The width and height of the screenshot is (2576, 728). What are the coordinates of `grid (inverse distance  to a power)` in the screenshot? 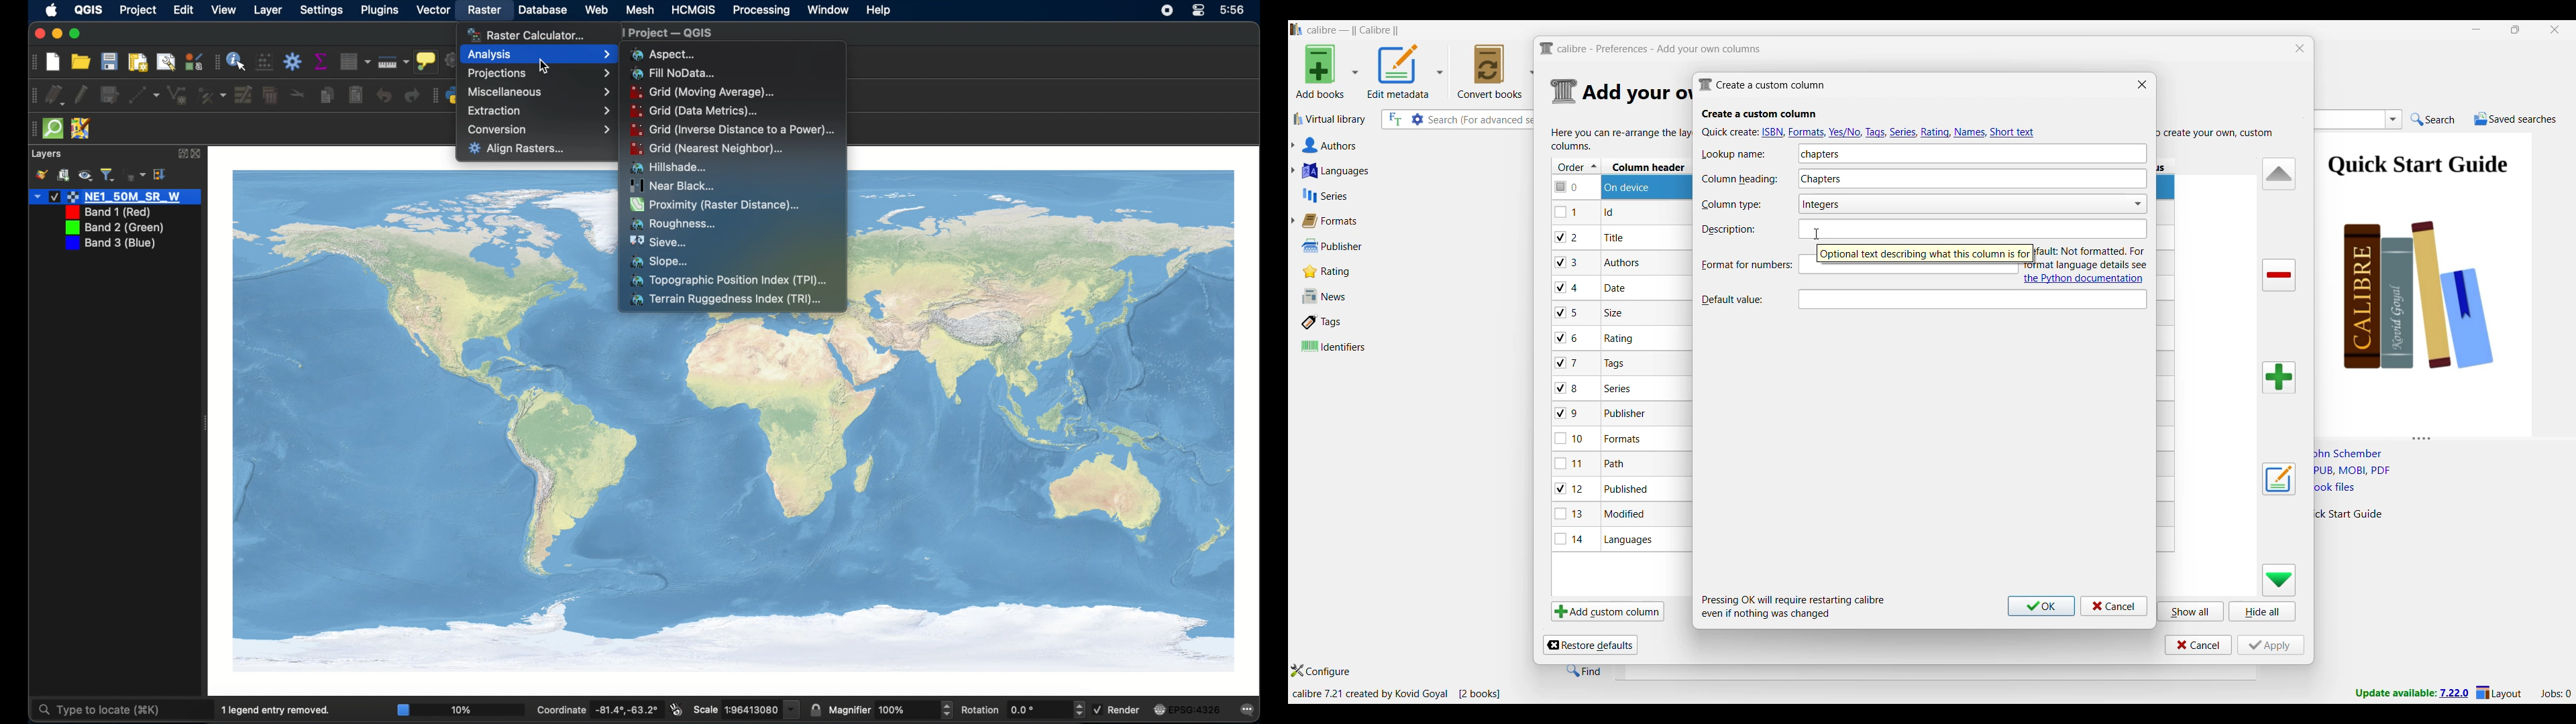 It's located at (733, 129).